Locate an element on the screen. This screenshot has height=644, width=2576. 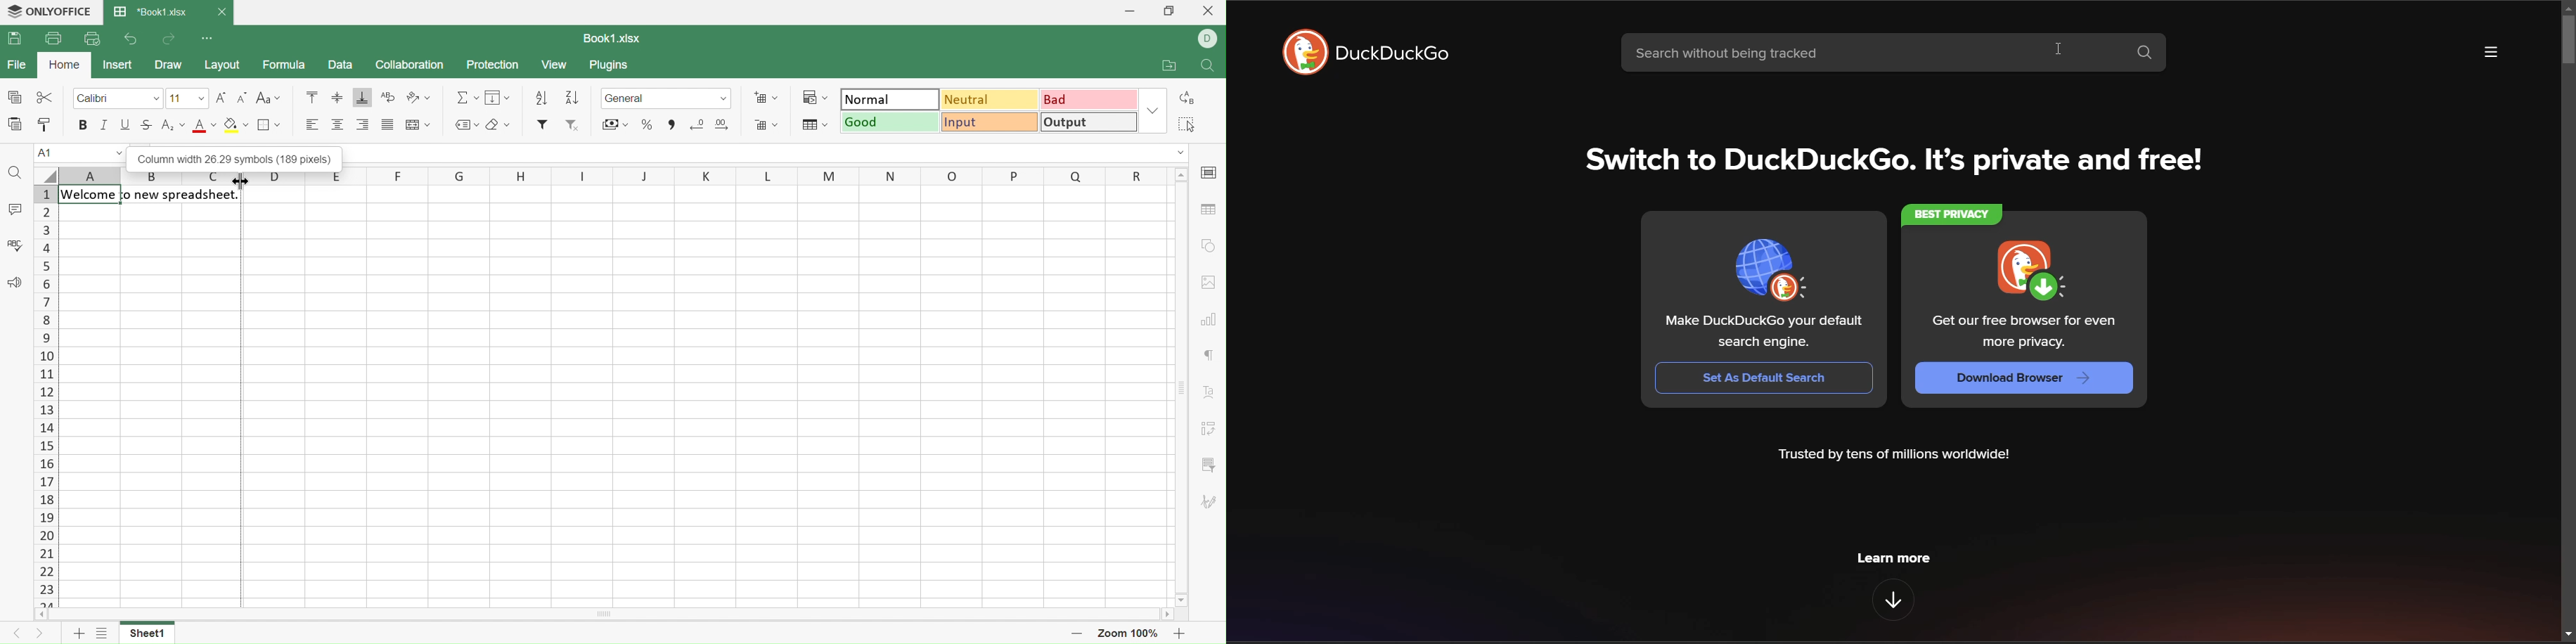
Normal is located at coordinates (891, 99).